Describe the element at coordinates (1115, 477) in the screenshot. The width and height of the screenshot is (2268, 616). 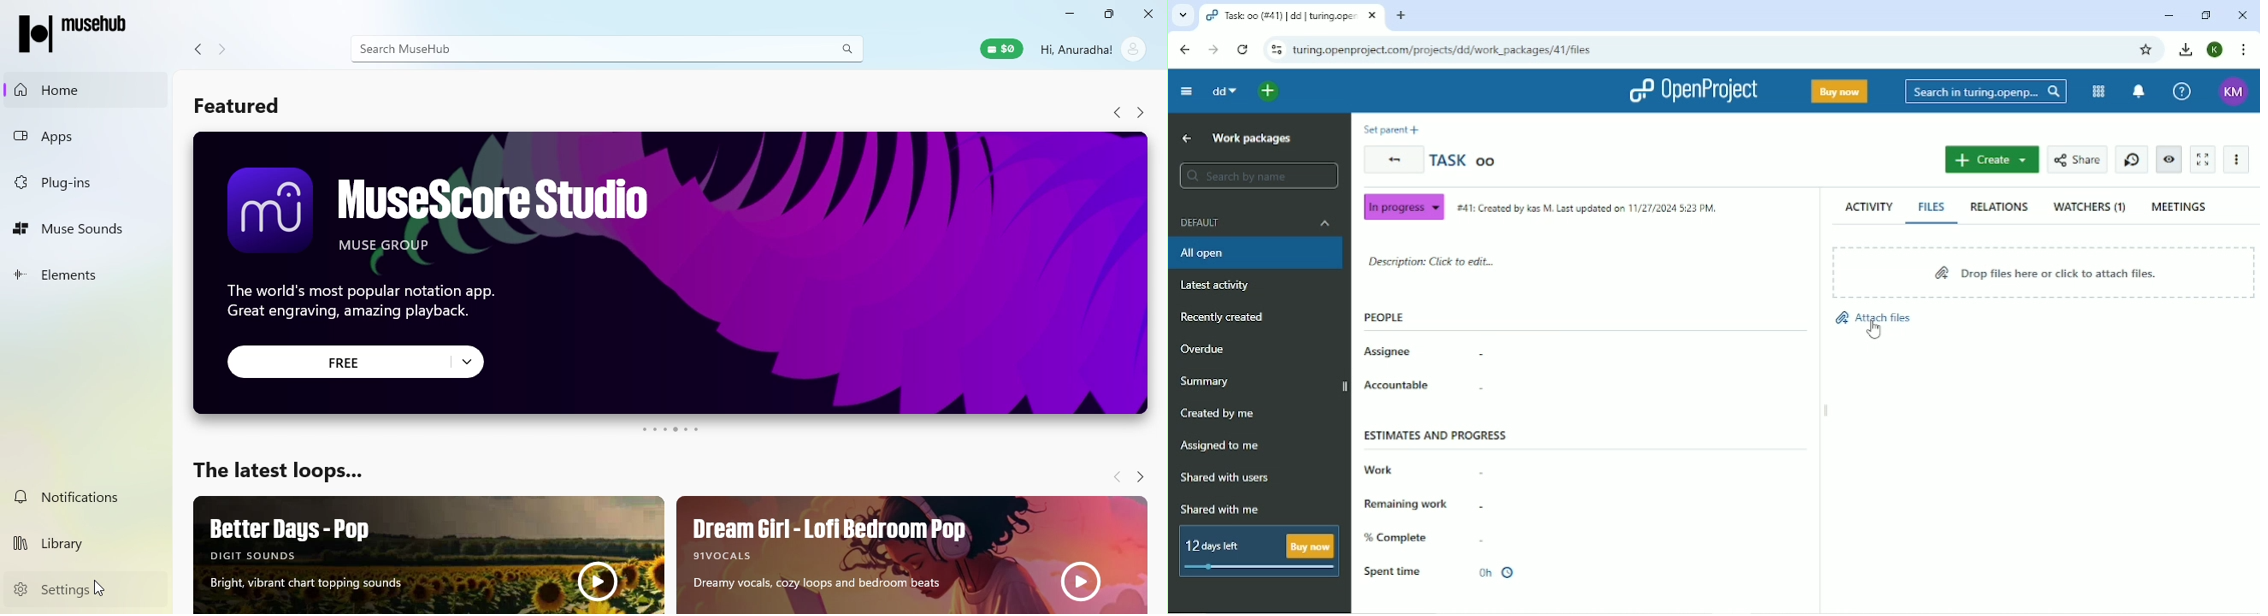
I see `Navigate back` at that location.